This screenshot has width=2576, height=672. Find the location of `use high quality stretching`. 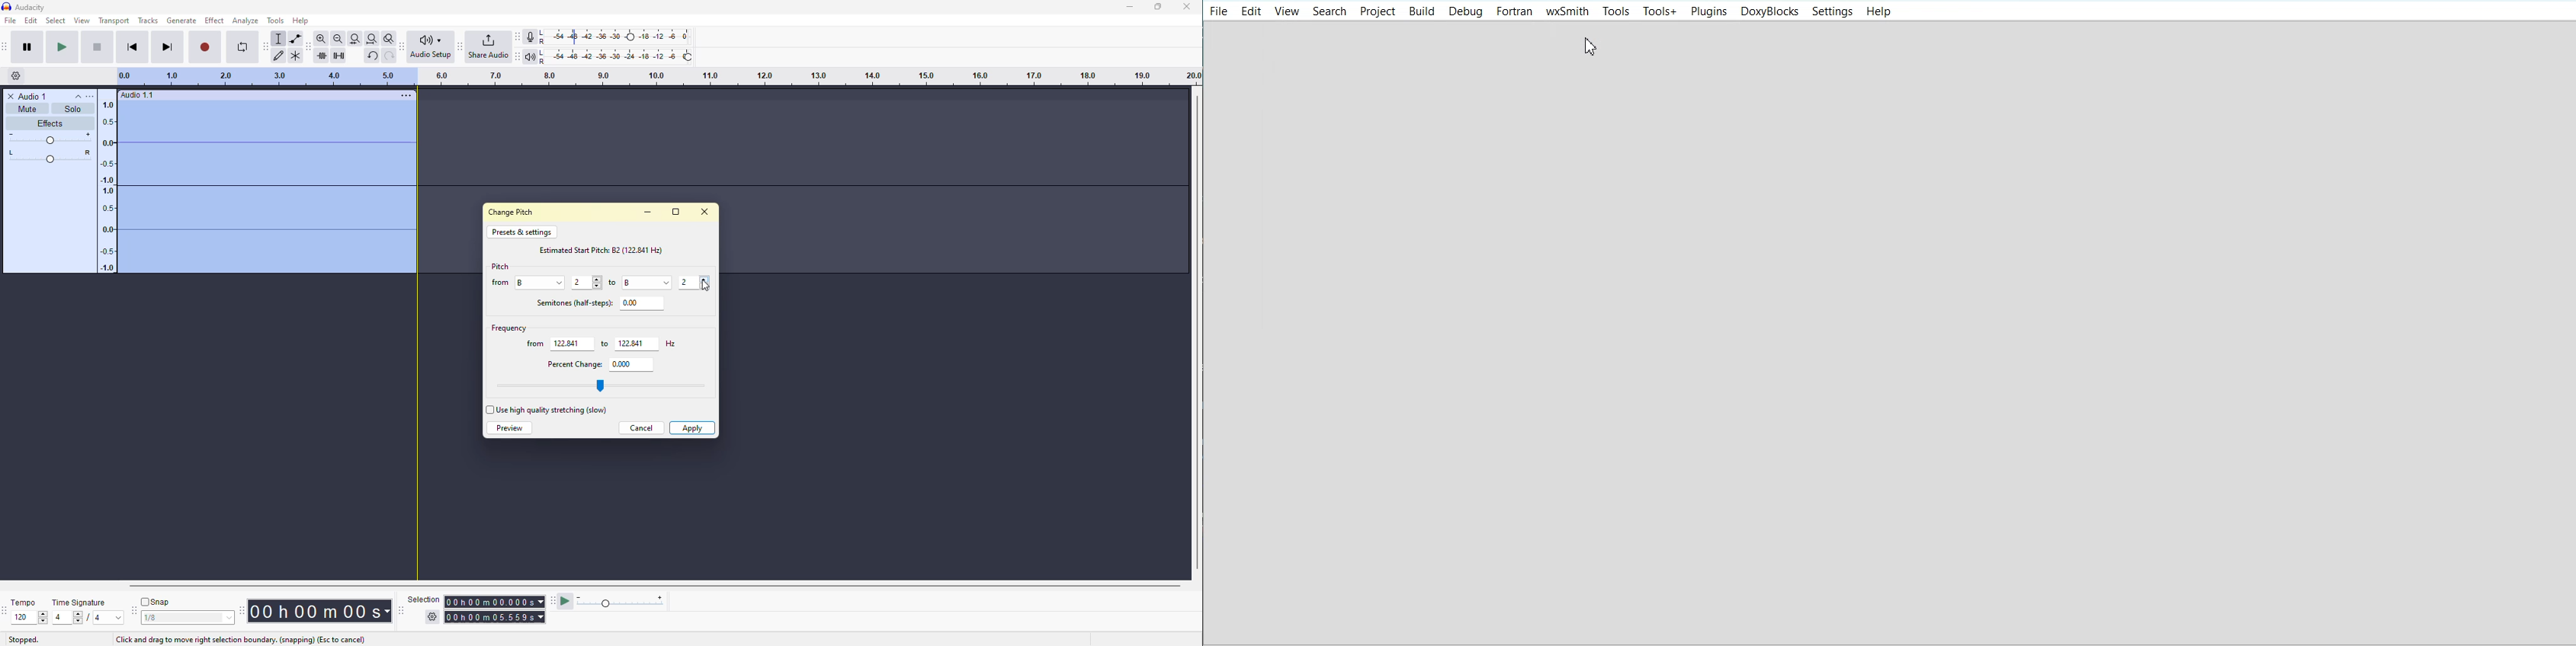

use high quality stretching is located at coordinates (552, 409).